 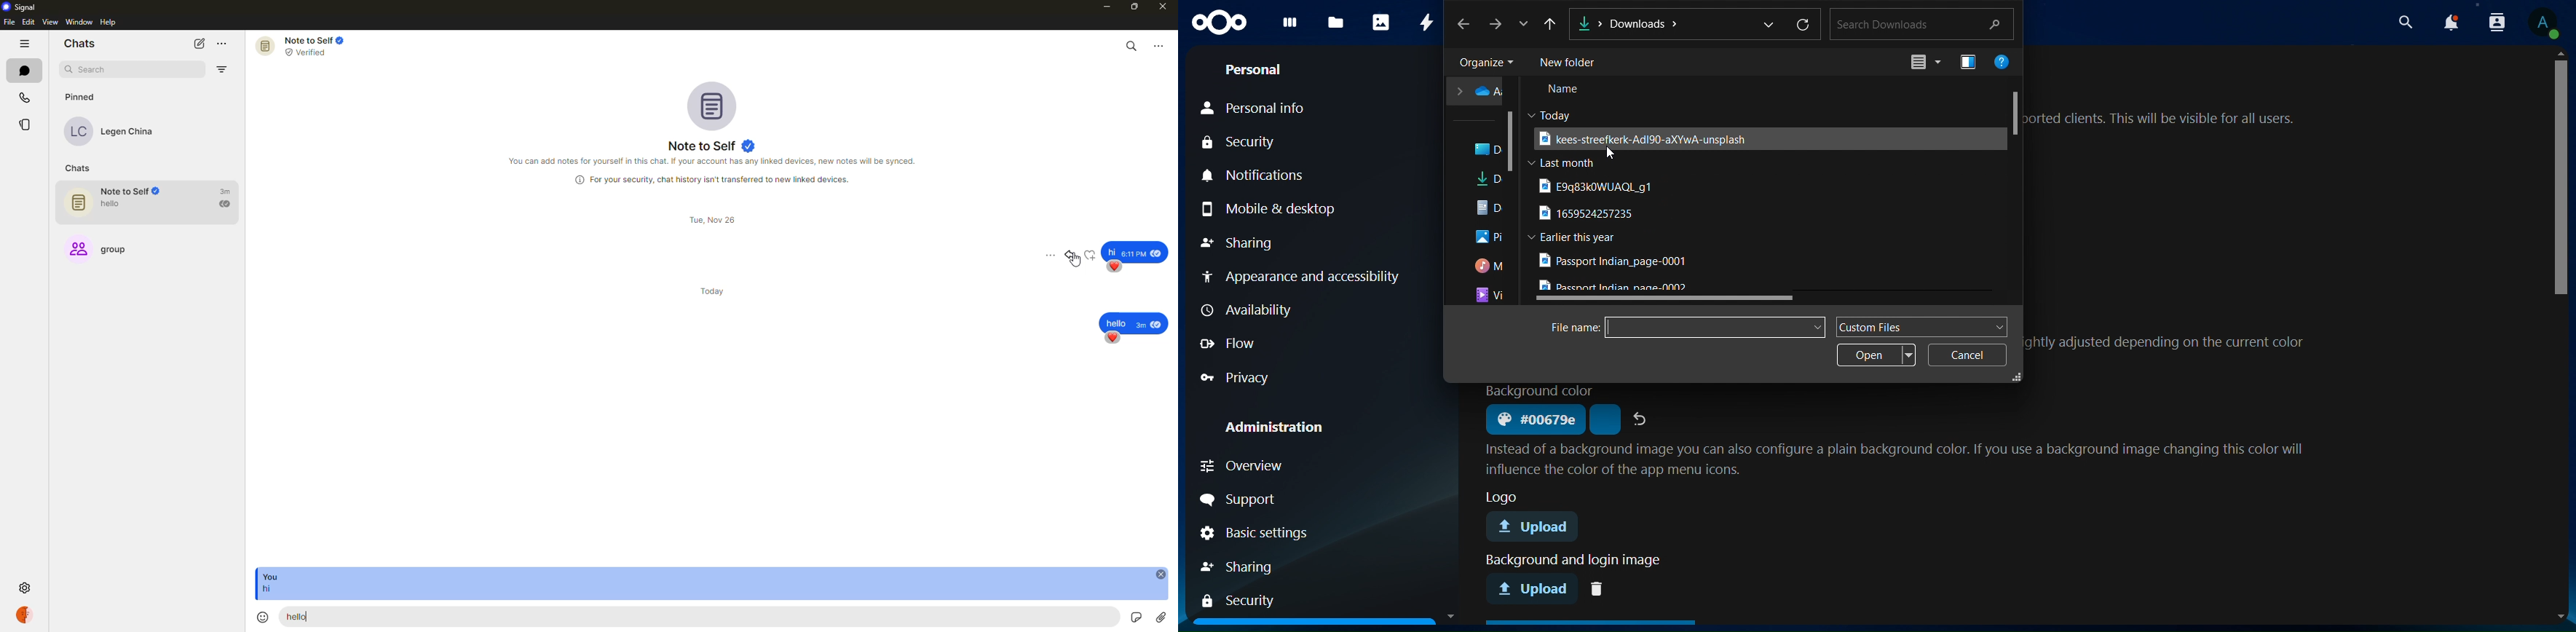 I want to click on profile, so click(x=2543, y=24).